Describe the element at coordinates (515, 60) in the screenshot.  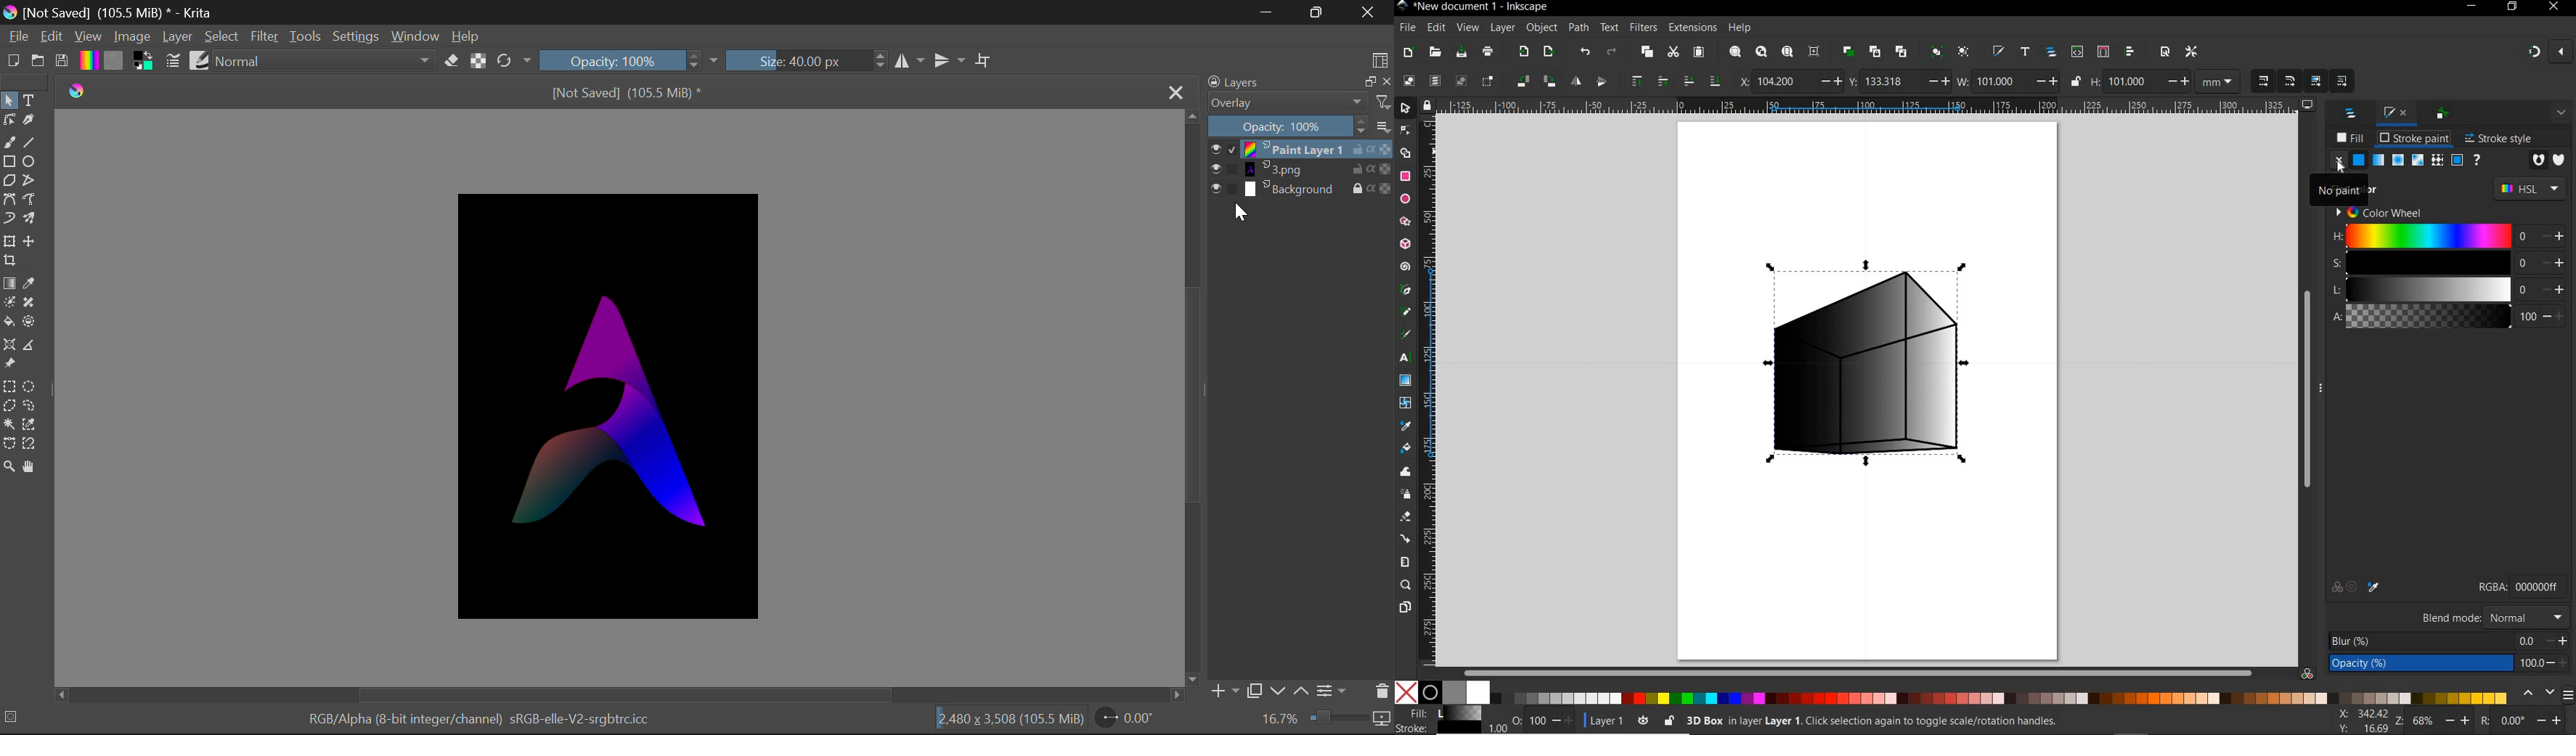
I see `Rotation` at that location.